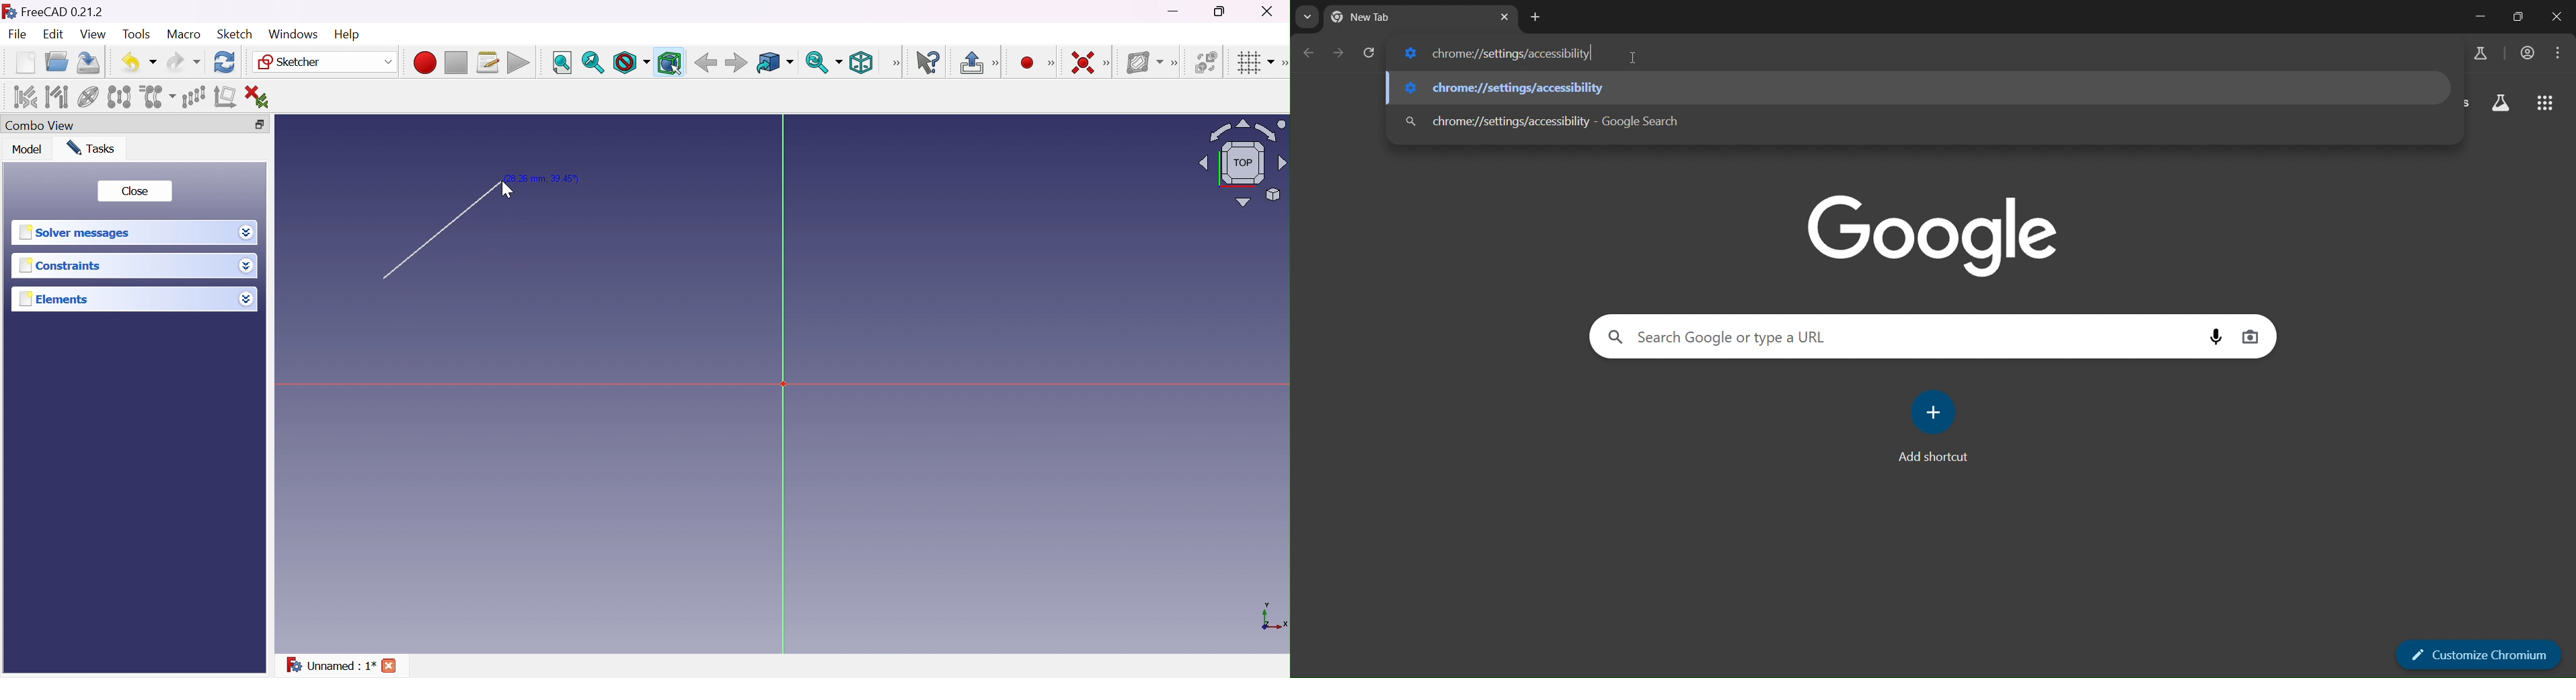 The image size is (2576, 700). Describe the element at coordinates (96, 148) in the screenshot. I see `Tasks` at that location.